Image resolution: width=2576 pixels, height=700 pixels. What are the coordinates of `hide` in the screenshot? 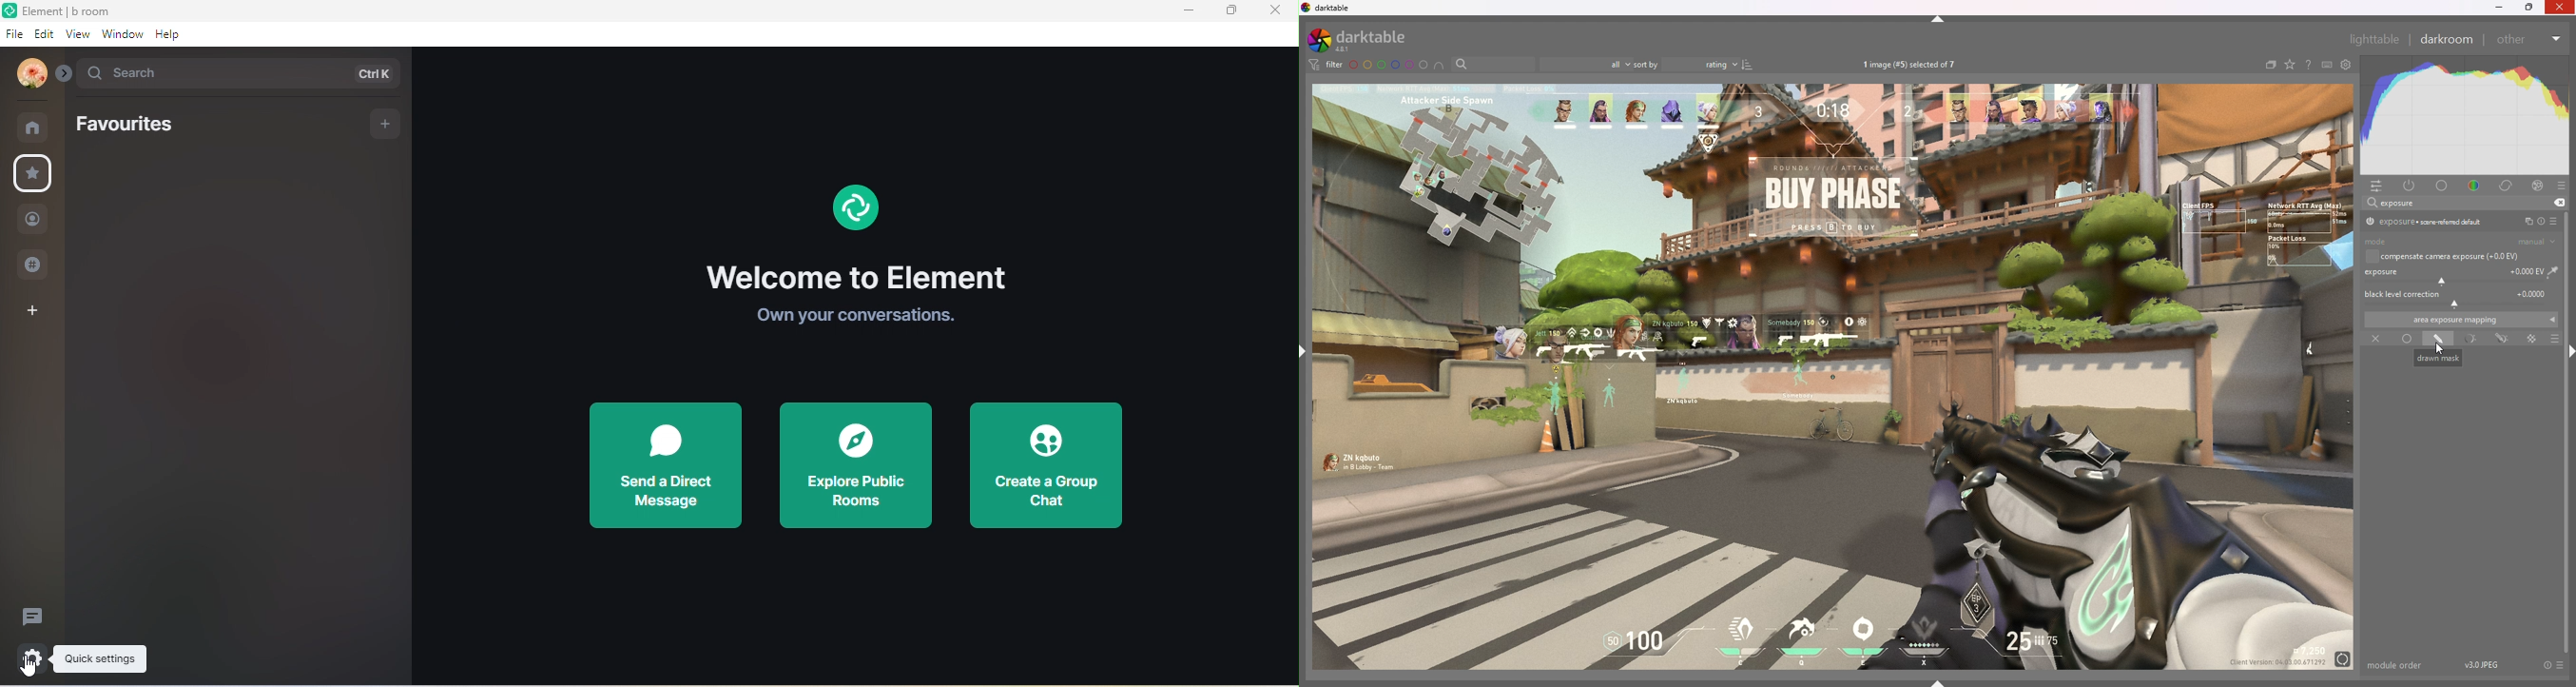 It's located at (1938, 19).